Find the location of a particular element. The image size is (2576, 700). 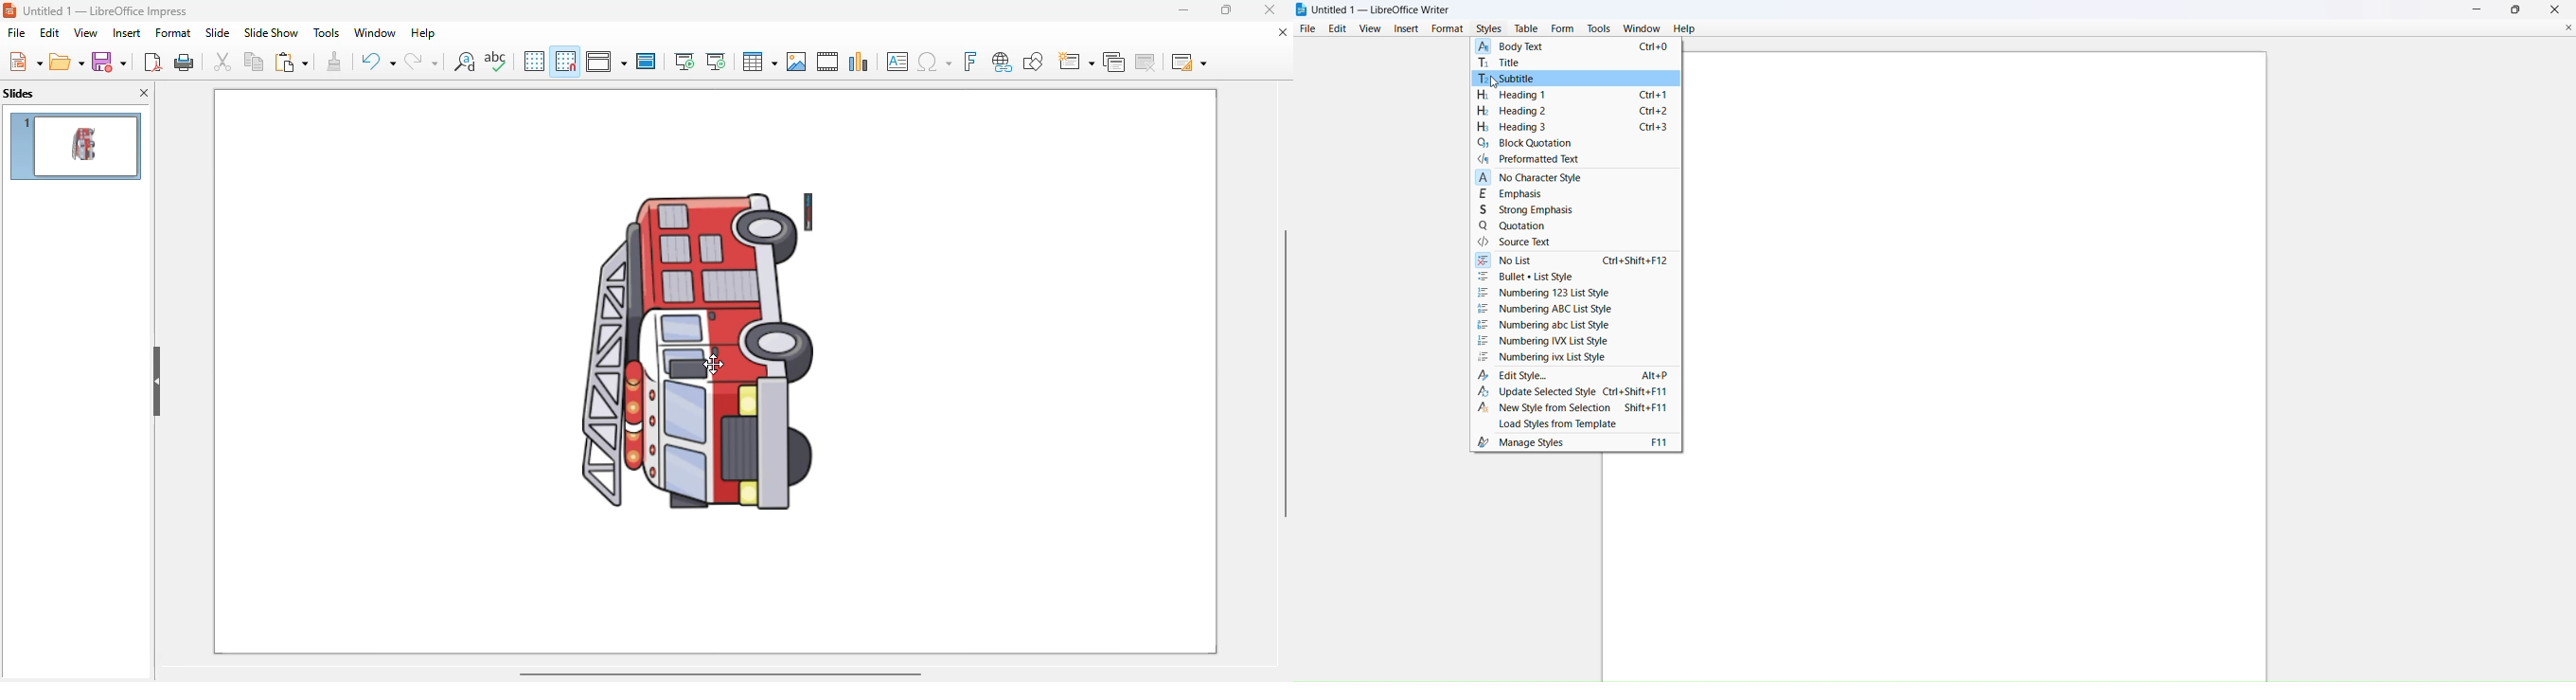

window is located at coordinates (376, 32).